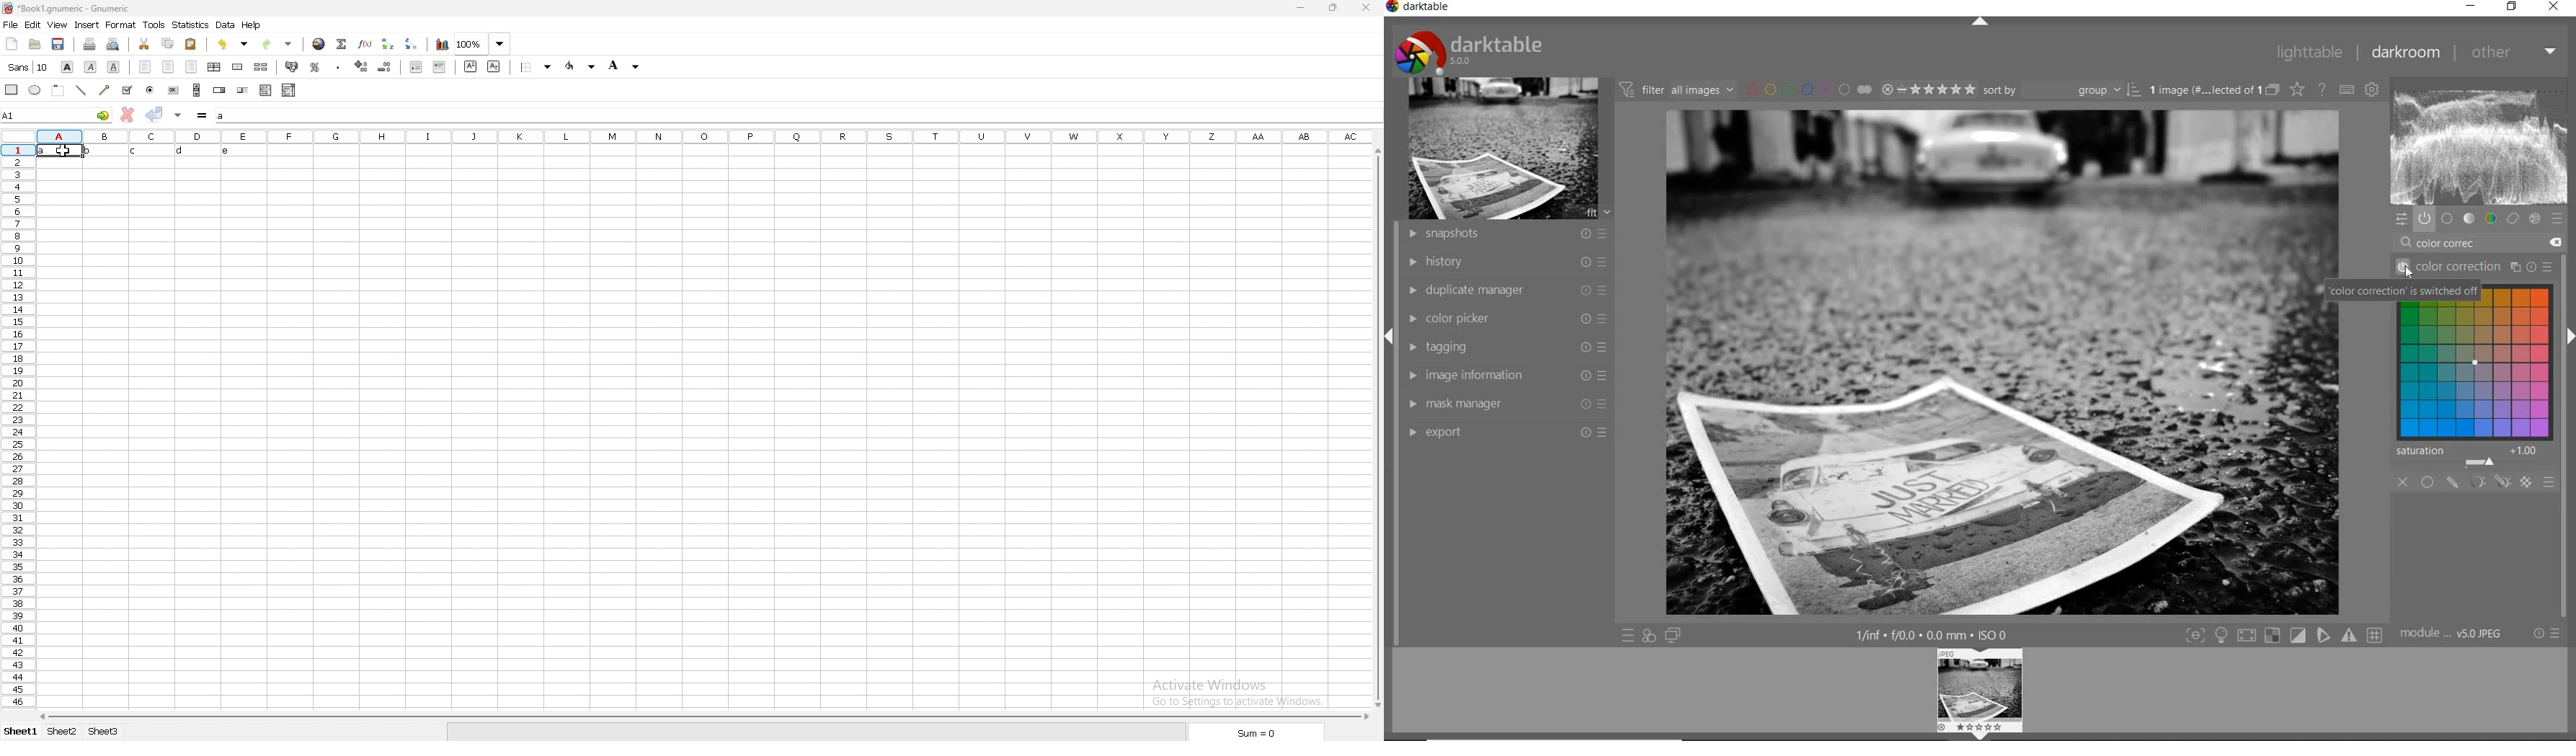  Describe the element at coordinates (143, 151) in the screenshot. I see `text` at that location.